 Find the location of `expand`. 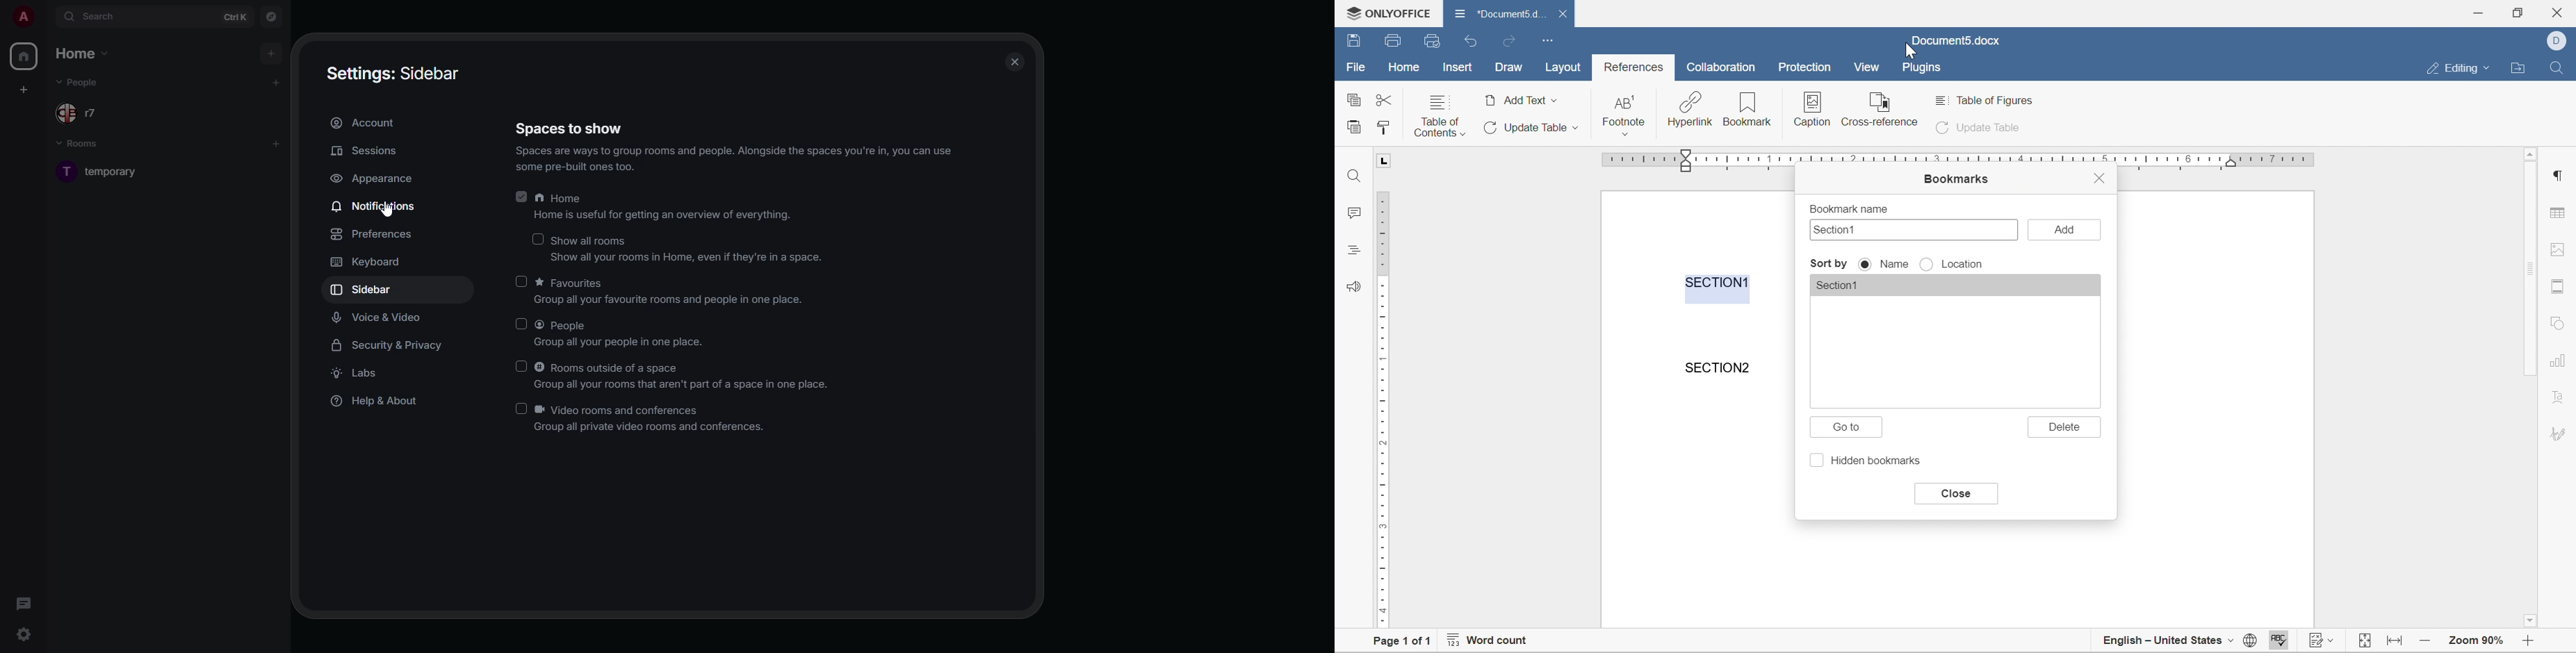

expand is located at coordinates (46, 17).